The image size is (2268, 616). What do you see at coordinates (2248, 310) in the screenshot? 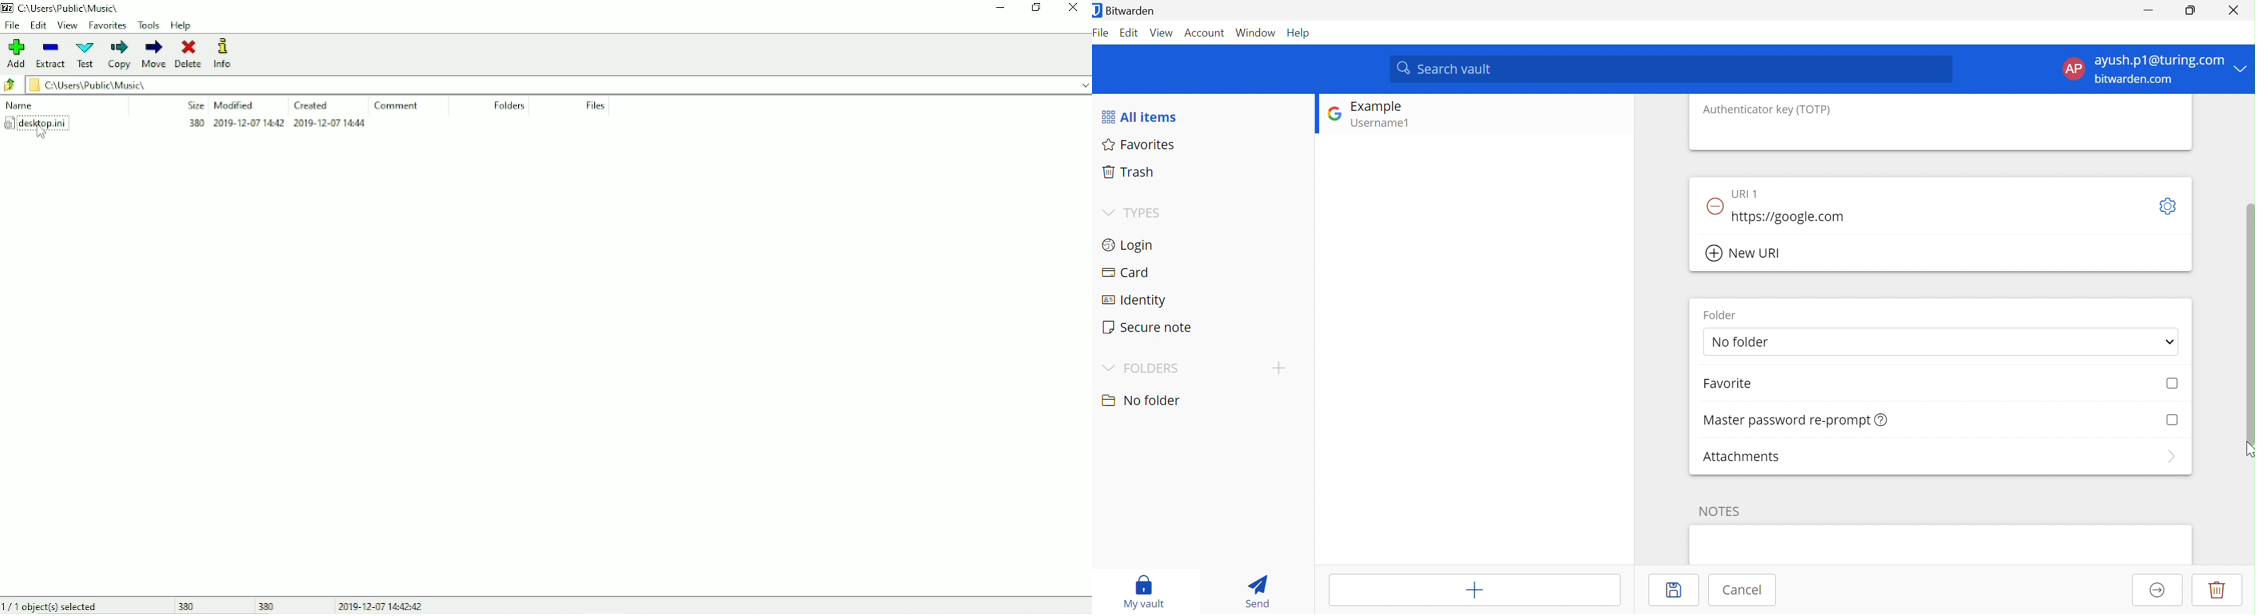
I see `SCROLLBAR` at bounding box center [2248, 310].